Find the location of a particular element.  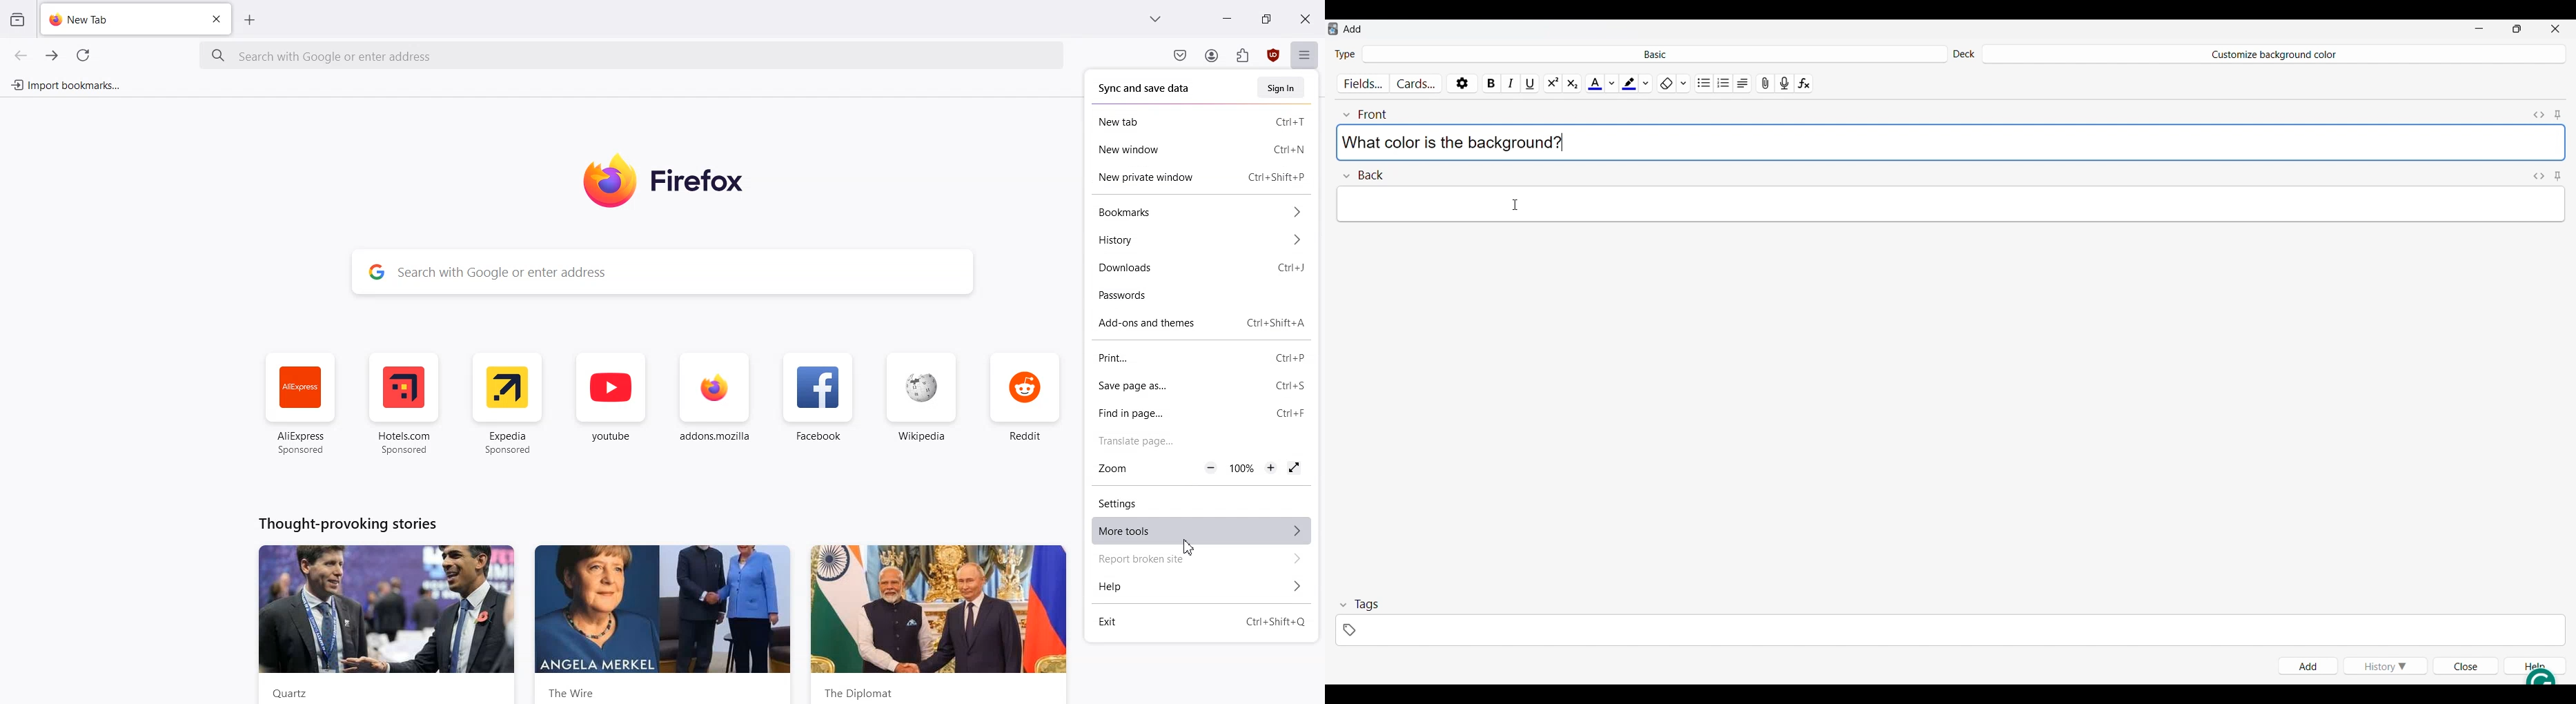

Grammarly extension is located at coordinates (2529, 676).